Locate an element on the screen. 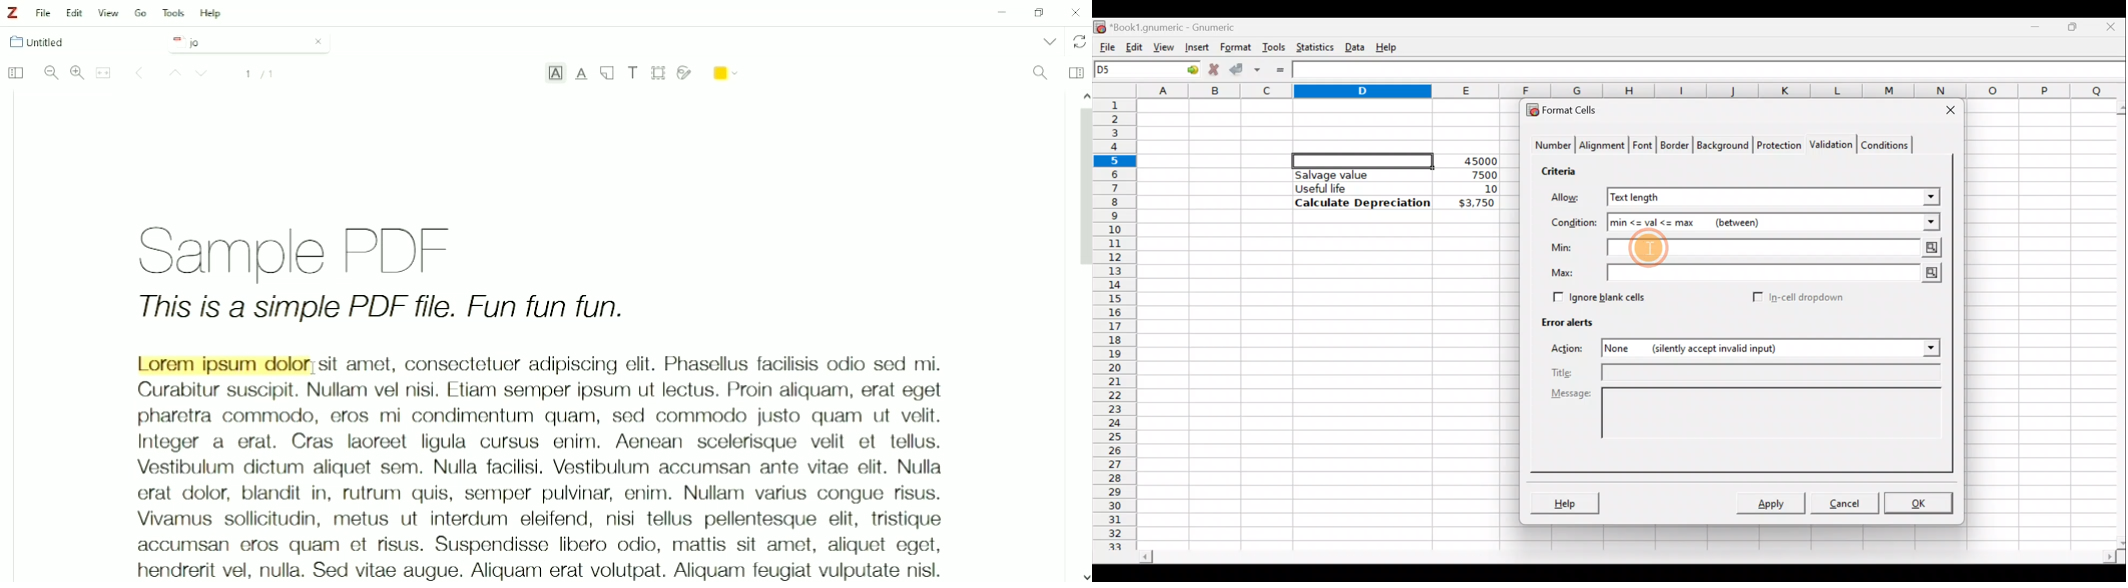 This screenshot has width=2128, height=588. Insert is located at coordinates (1195, 47).